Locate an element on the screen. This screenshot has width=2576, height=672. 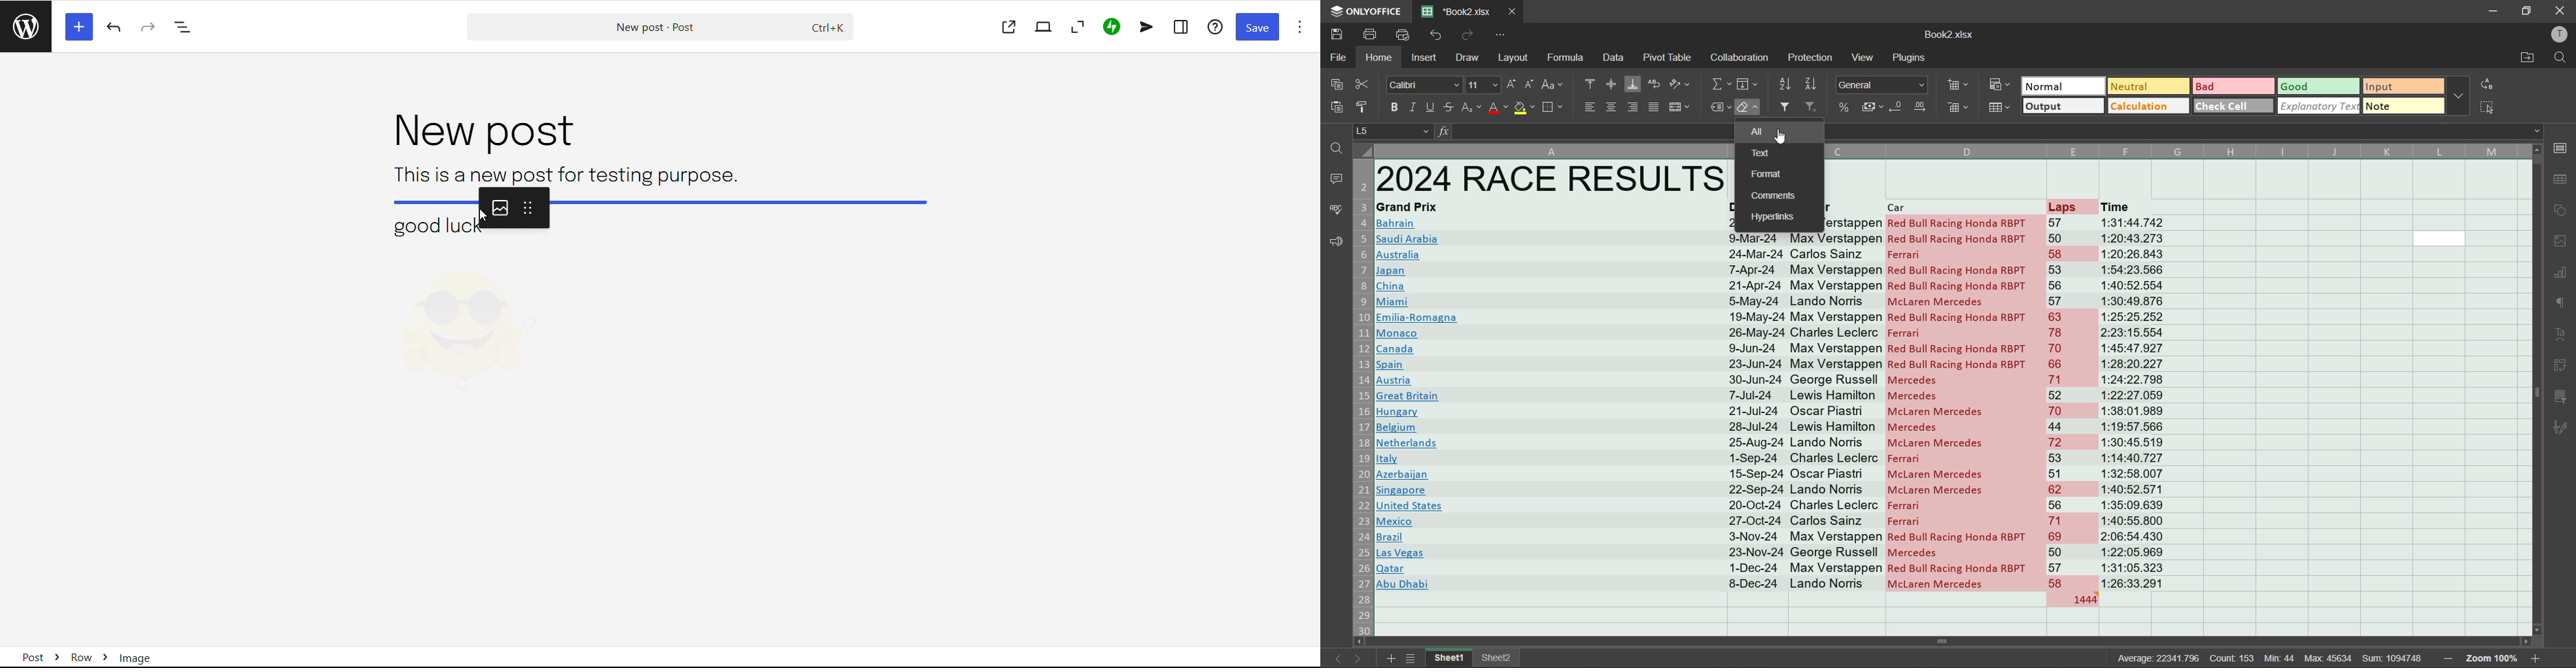
collaboration is located at coordinates (1740, 58).